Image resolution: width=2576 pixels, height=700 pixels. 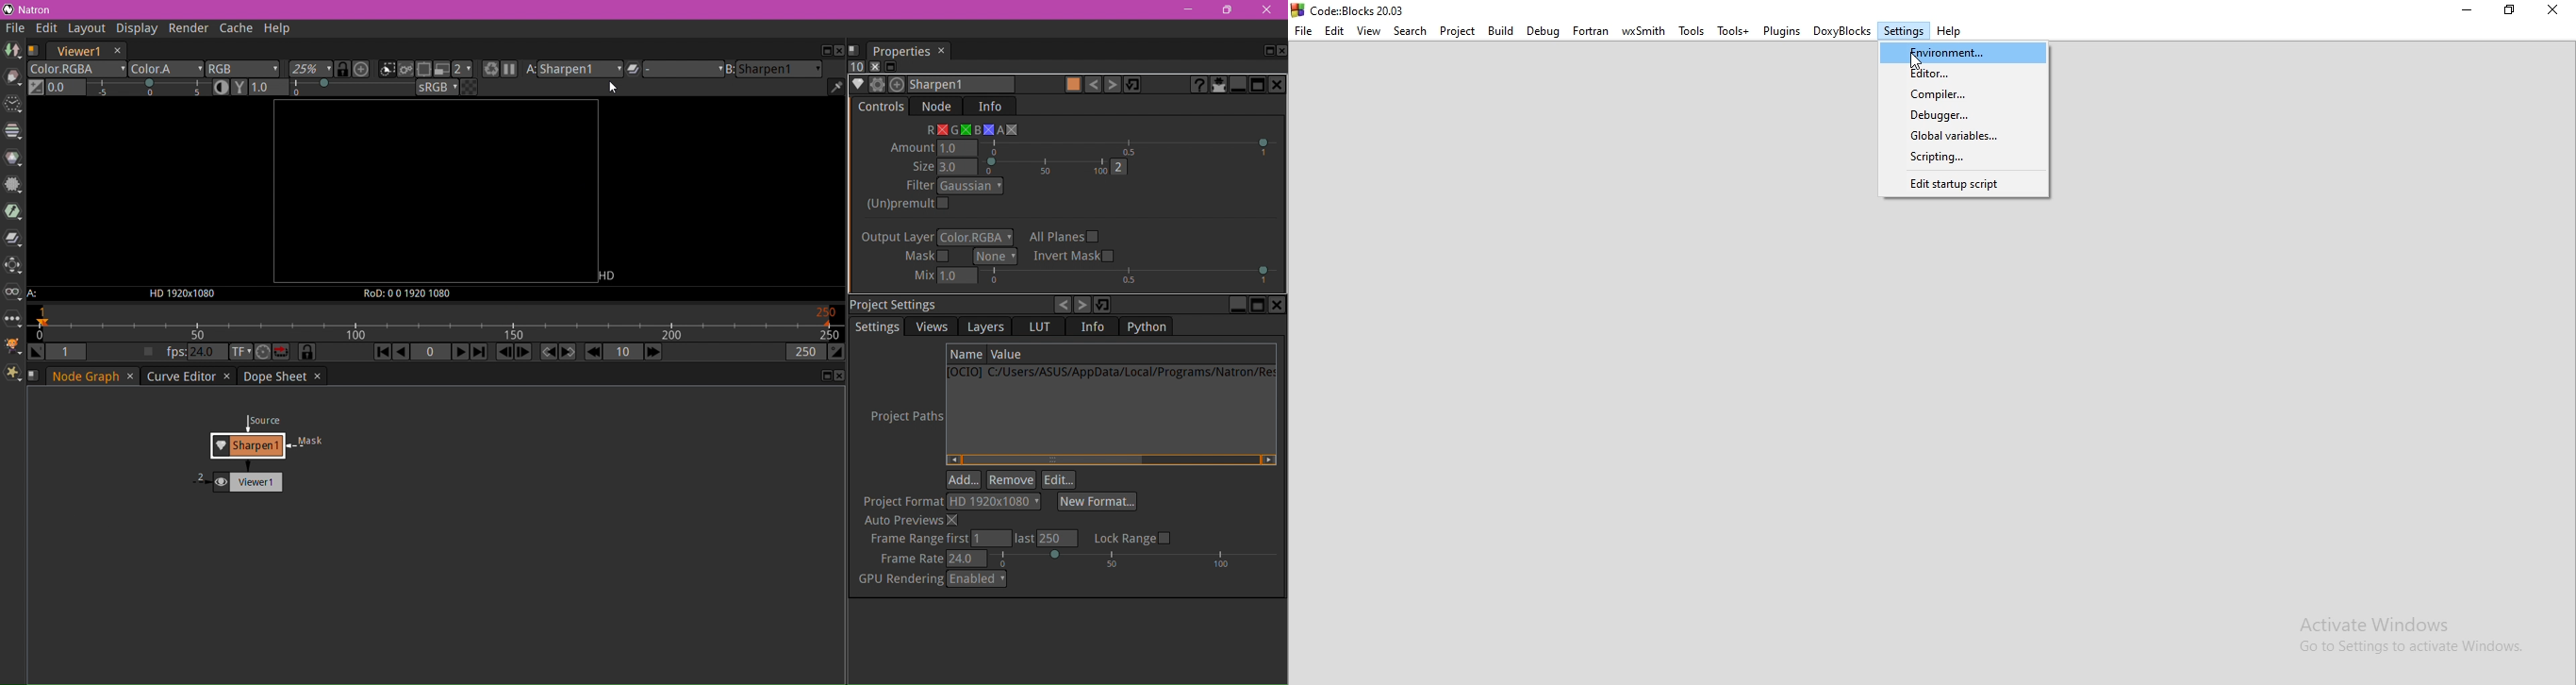 I want to click on Activate Windows , so click(x=2416, y=638).